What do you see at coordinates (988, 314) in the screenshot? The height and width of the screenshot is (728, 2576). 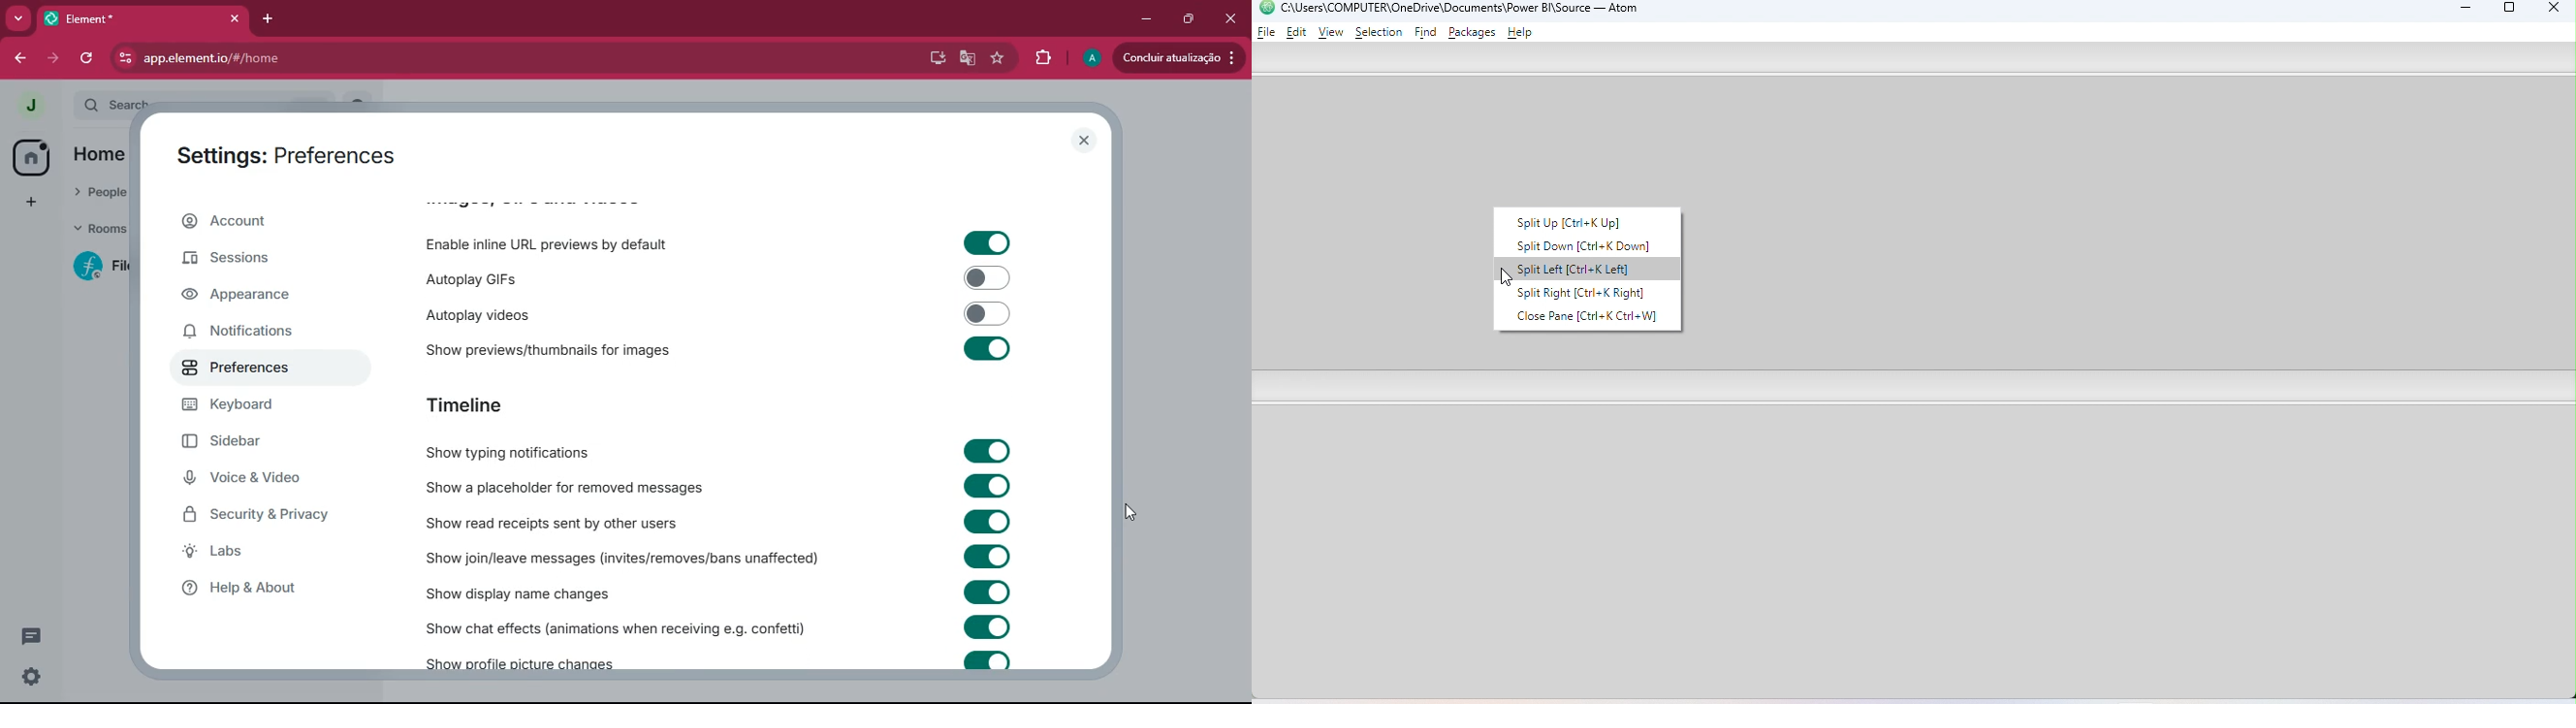 I see `toggle on/off` at bounding box center [988, 314].